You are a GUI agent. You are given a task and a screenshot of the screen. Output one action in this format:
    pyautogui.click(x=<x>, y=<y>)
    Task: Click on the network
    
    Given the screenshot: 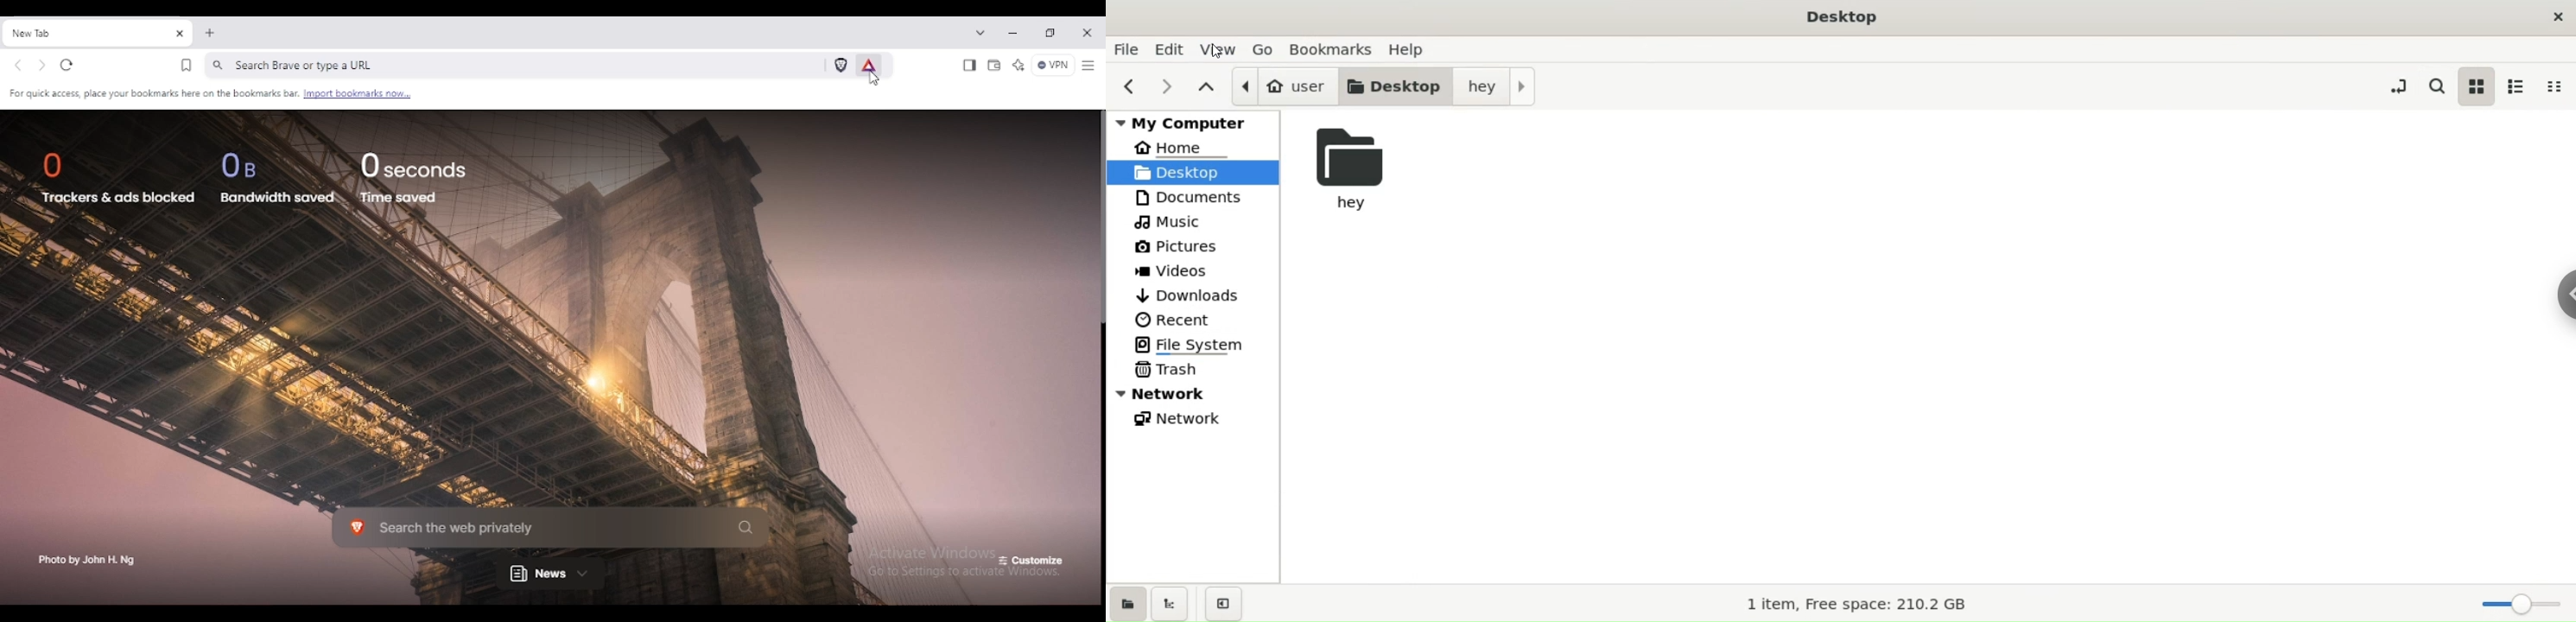 What is the action you would take?
    pyautogui.click(x=1202, y=421)
    